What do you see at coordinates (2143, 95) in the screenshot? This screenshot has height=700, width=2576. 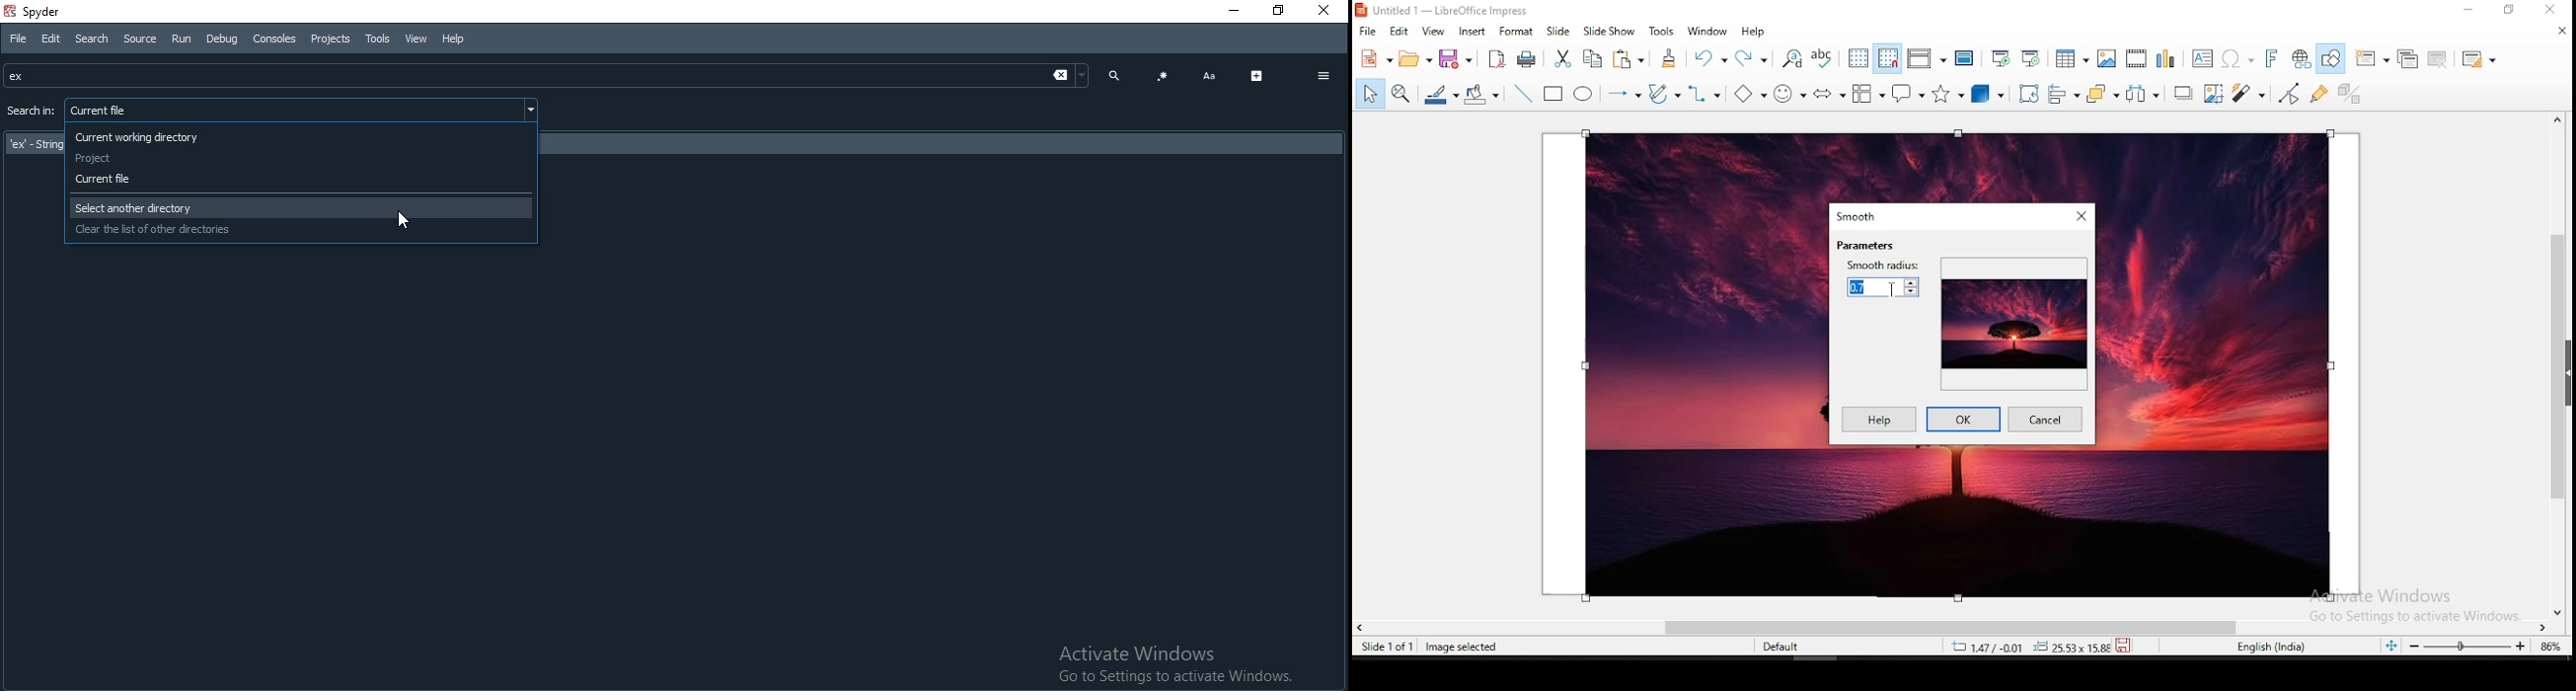 I see `distribute` at bounding box center [2143, 95].